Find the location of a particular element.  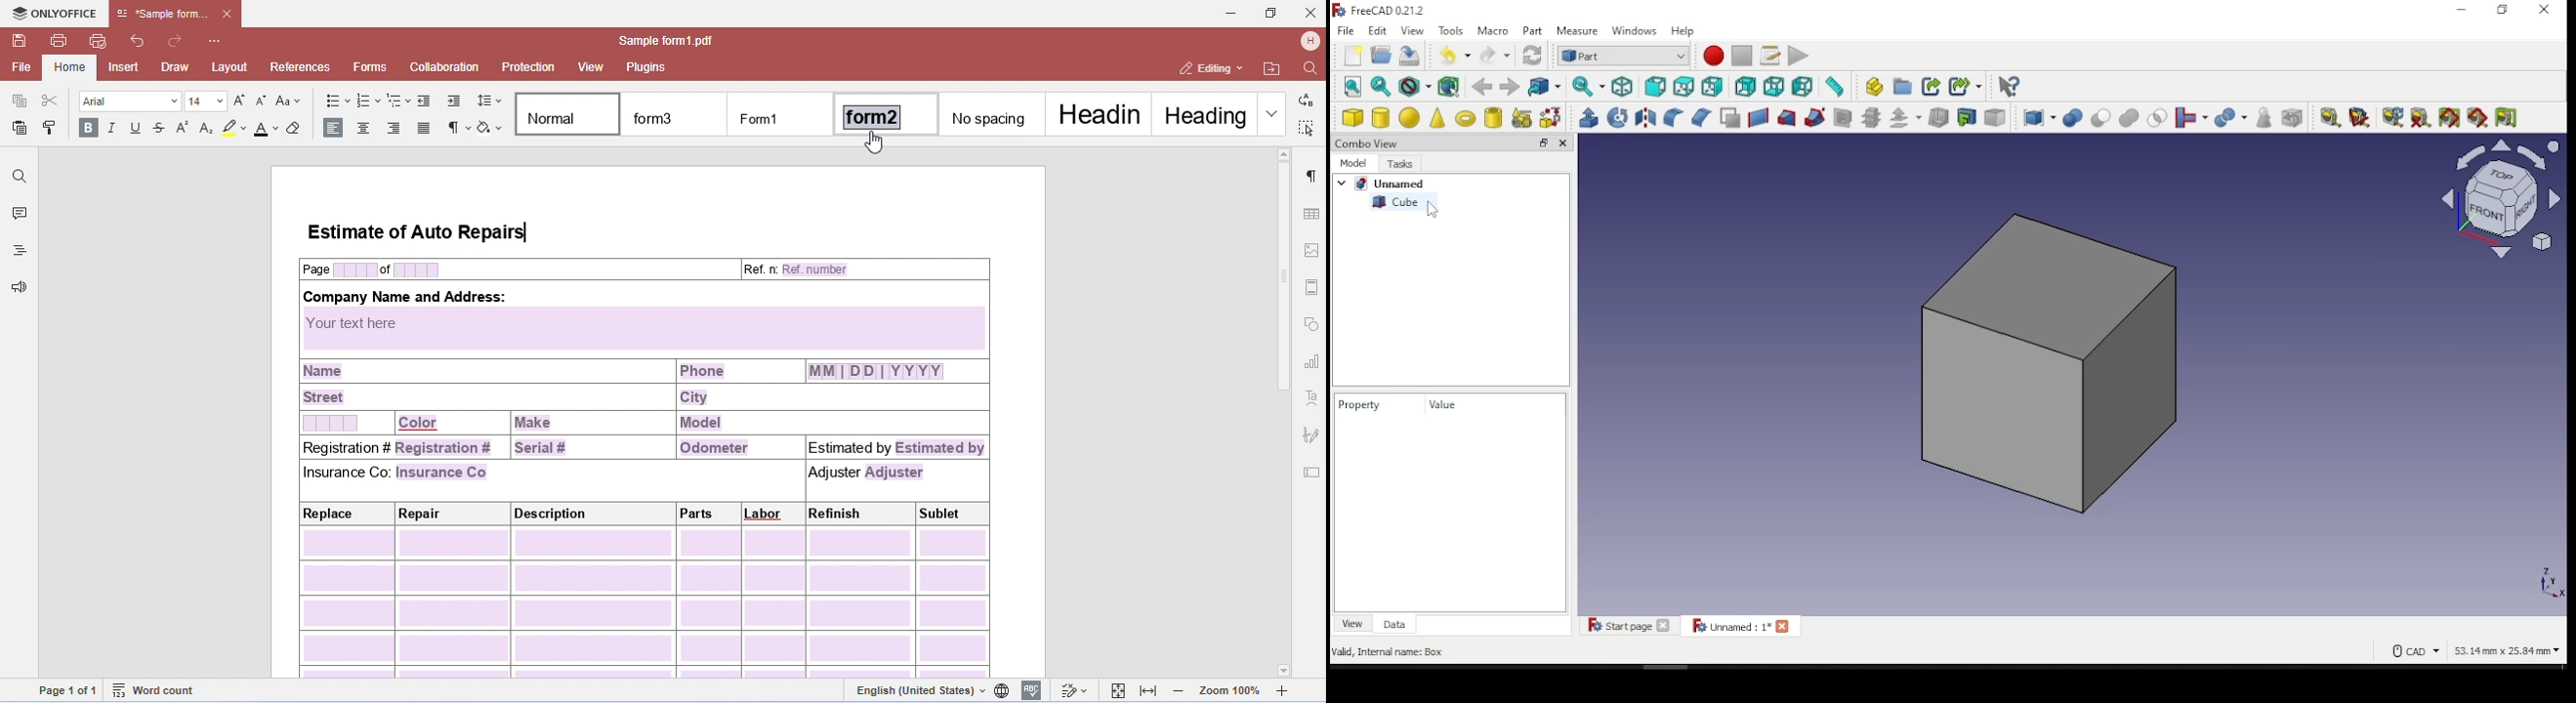

save is located at coordinates (1411, 54).